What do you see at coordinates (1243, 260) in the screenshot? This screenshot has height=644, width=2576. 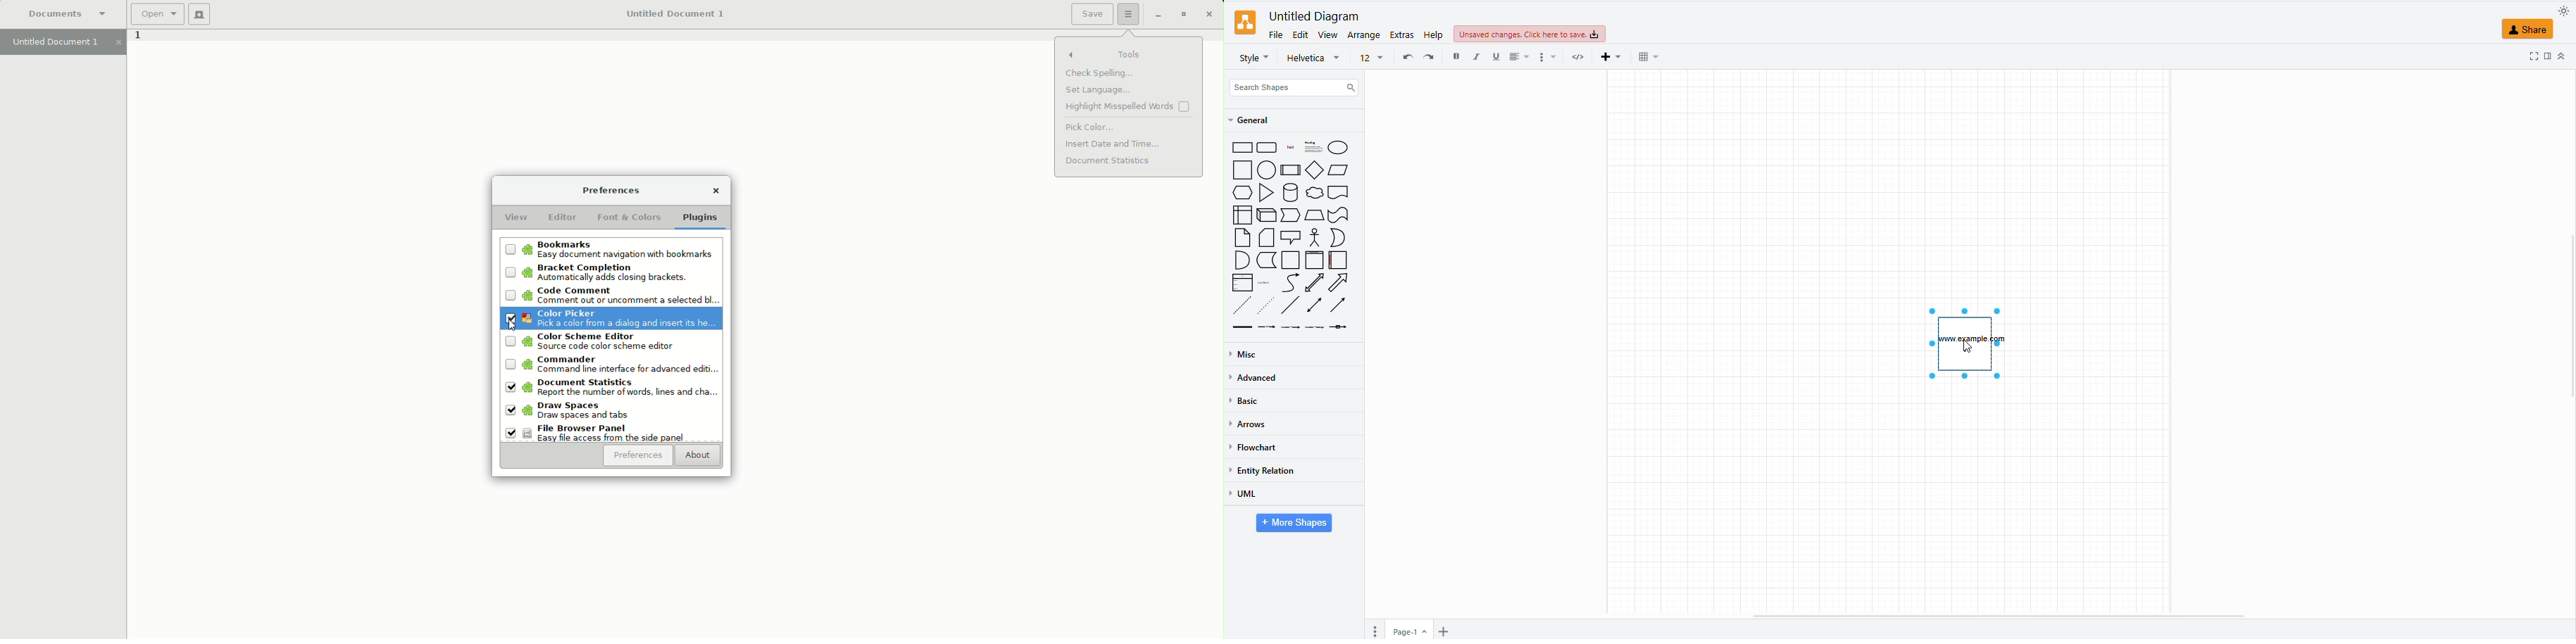 I see `And` at bounding box center [1243, 260].